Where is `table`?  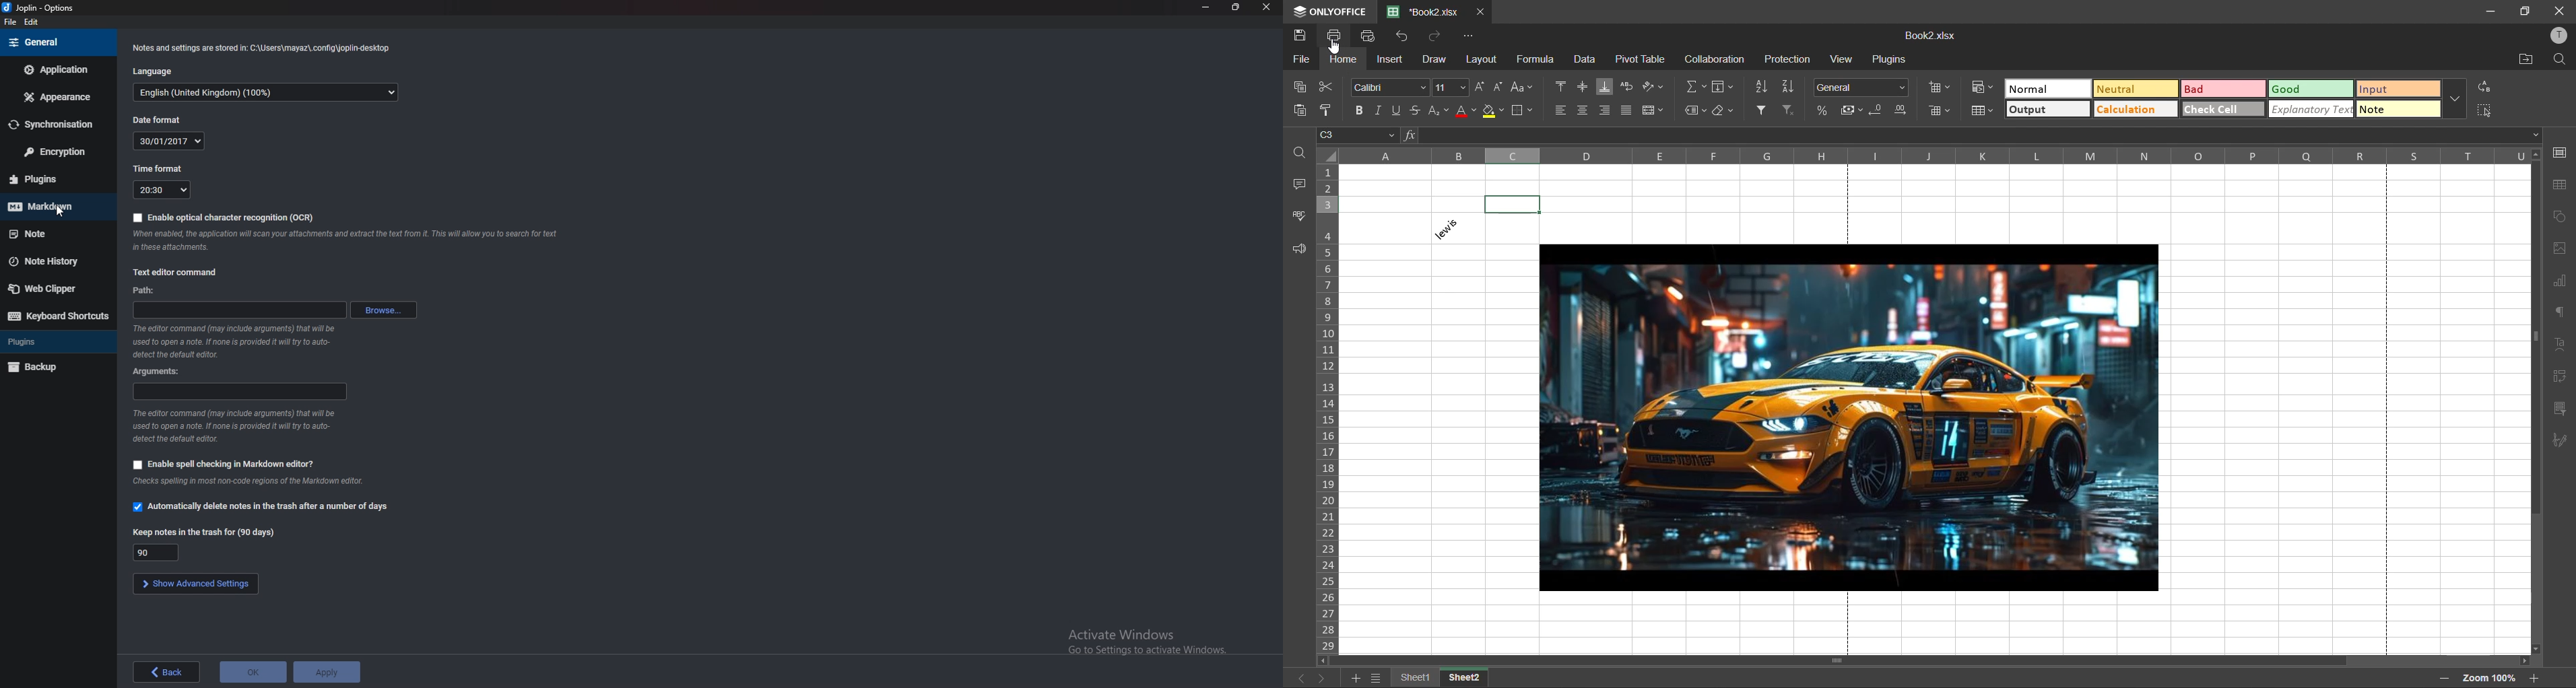
table is located at coordinates (2560, 186).